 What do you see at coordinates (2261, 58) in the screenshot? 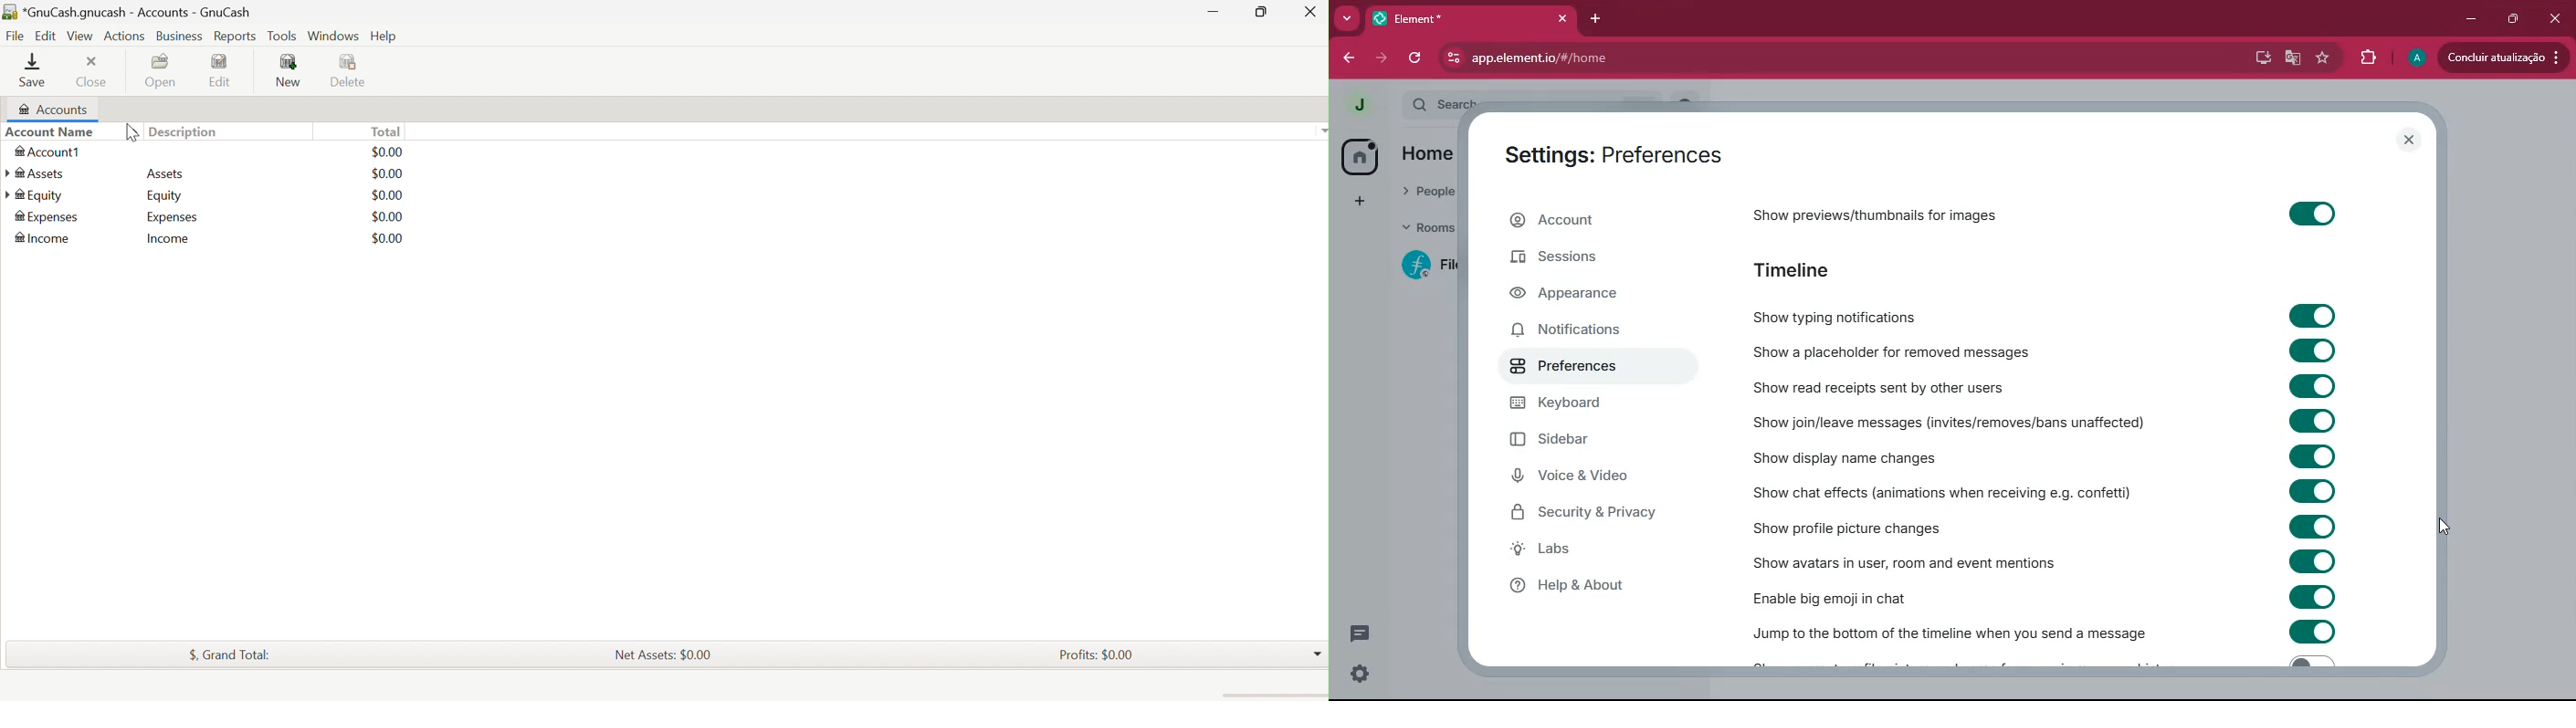
I see `desktop` at bounding box center [2261, 58].